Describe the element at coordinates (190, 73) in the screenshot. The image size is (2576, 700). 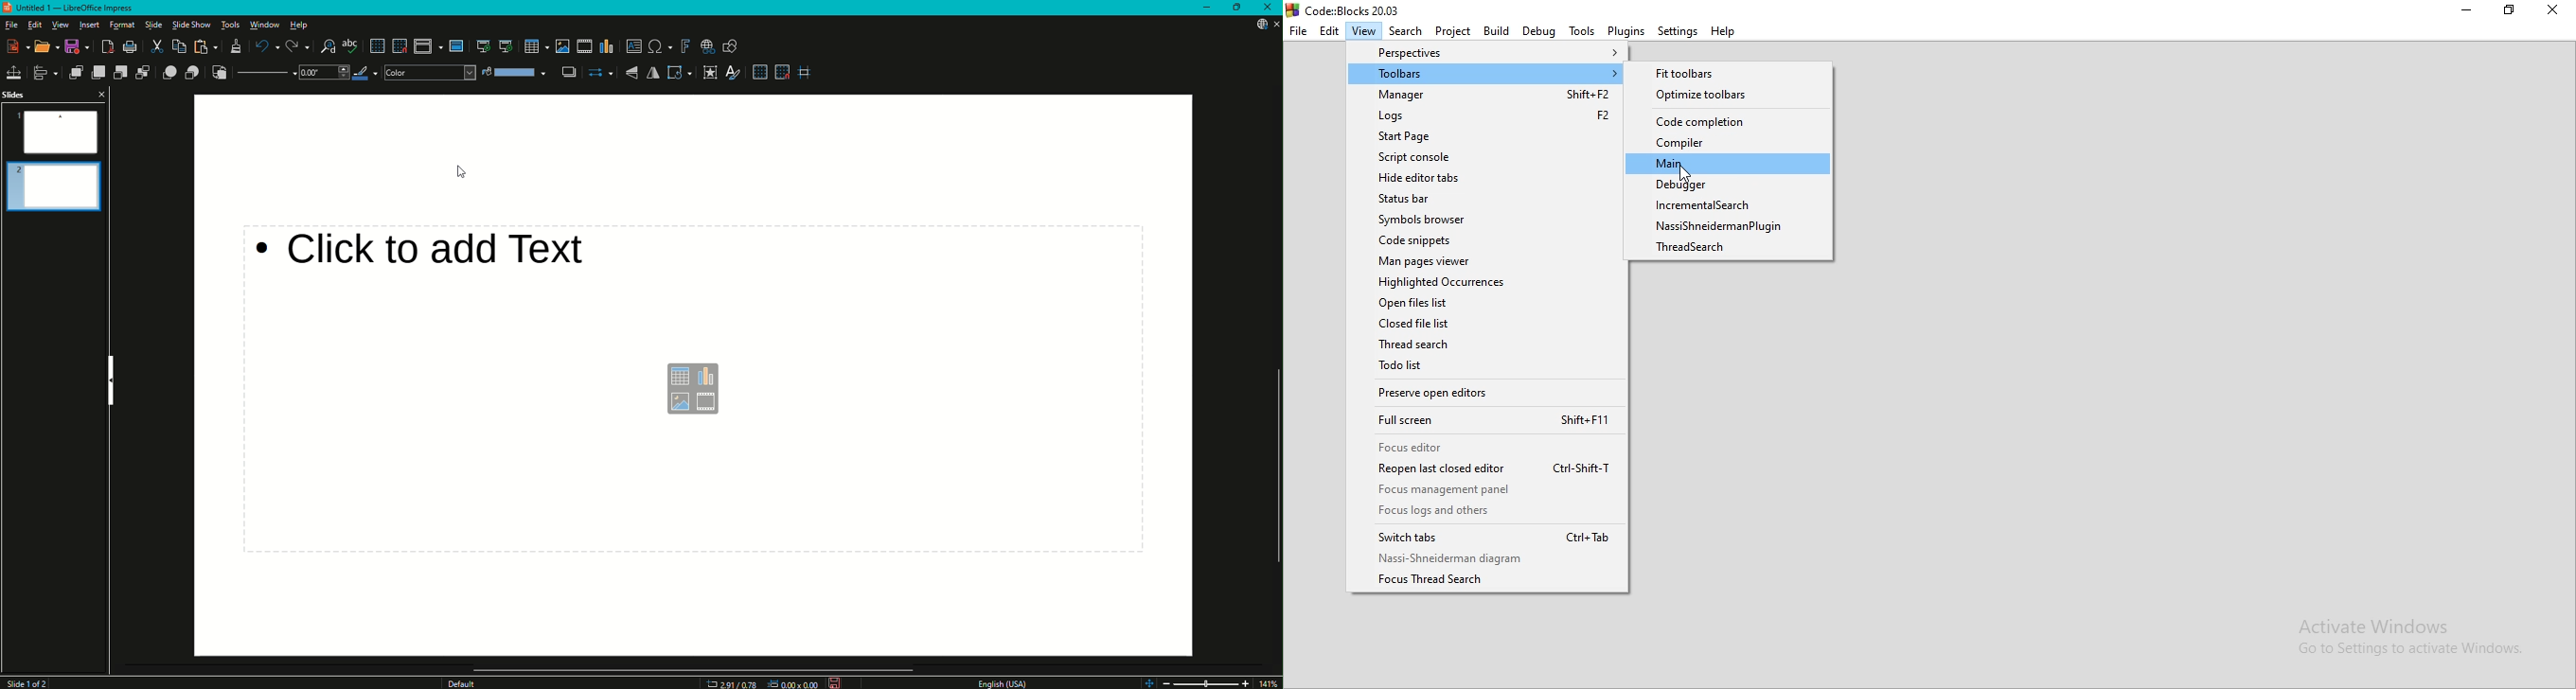
I see `Behind Object` at that location.